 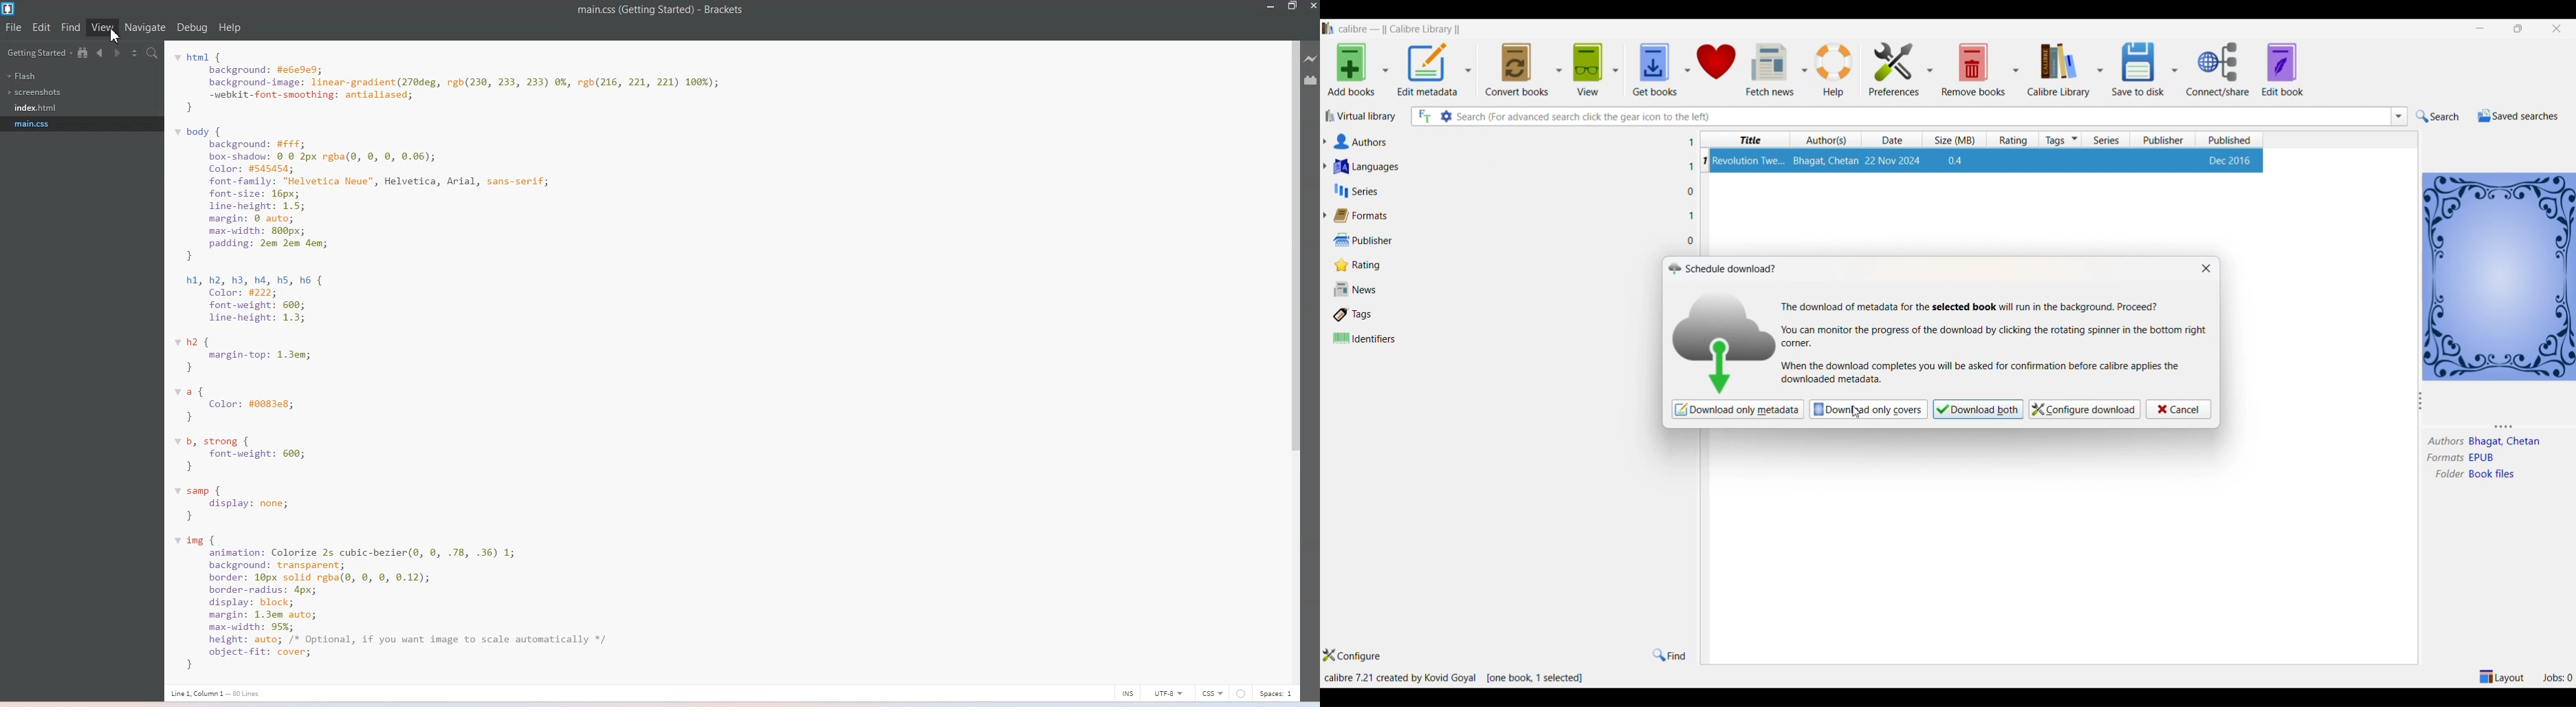 What do you see at coordinates (1692, 215) in the screenshot?
I see `1` at bounding box center [1692, 215].